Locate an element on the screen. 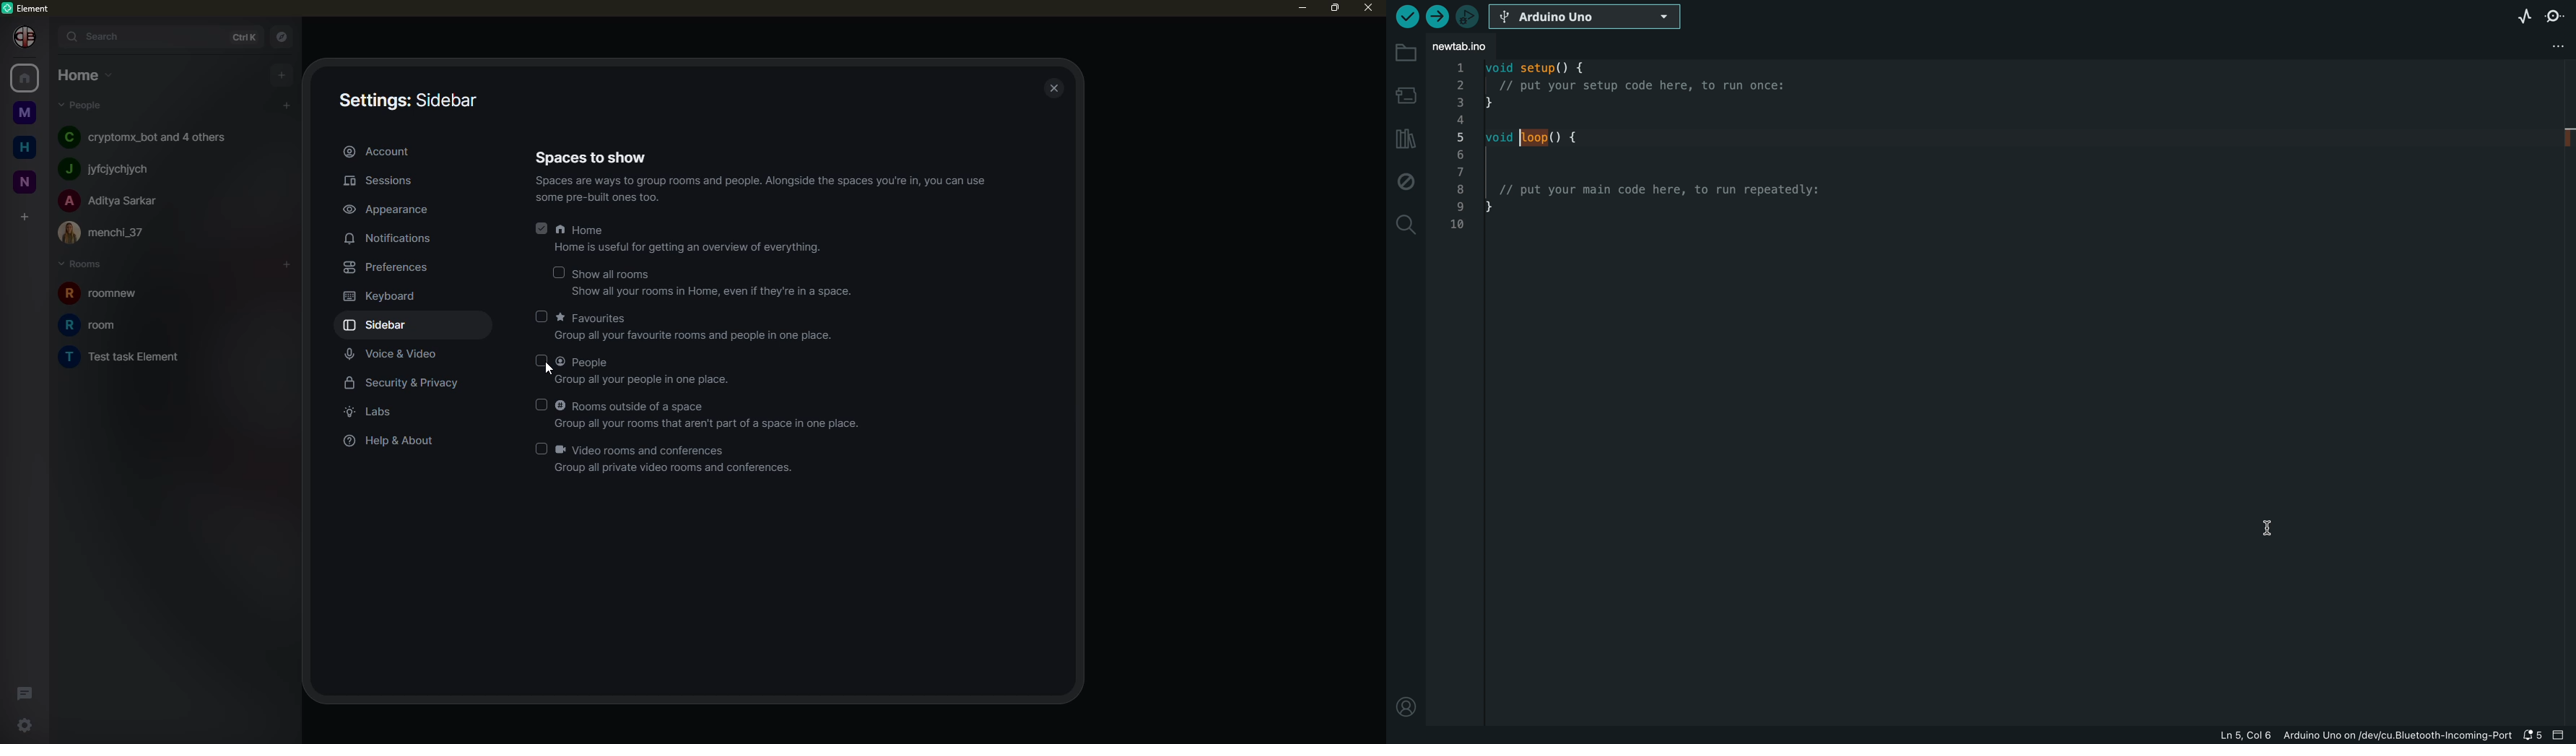 The image size is (2576, 756). spaces to show is located at coordinates (595, 156).